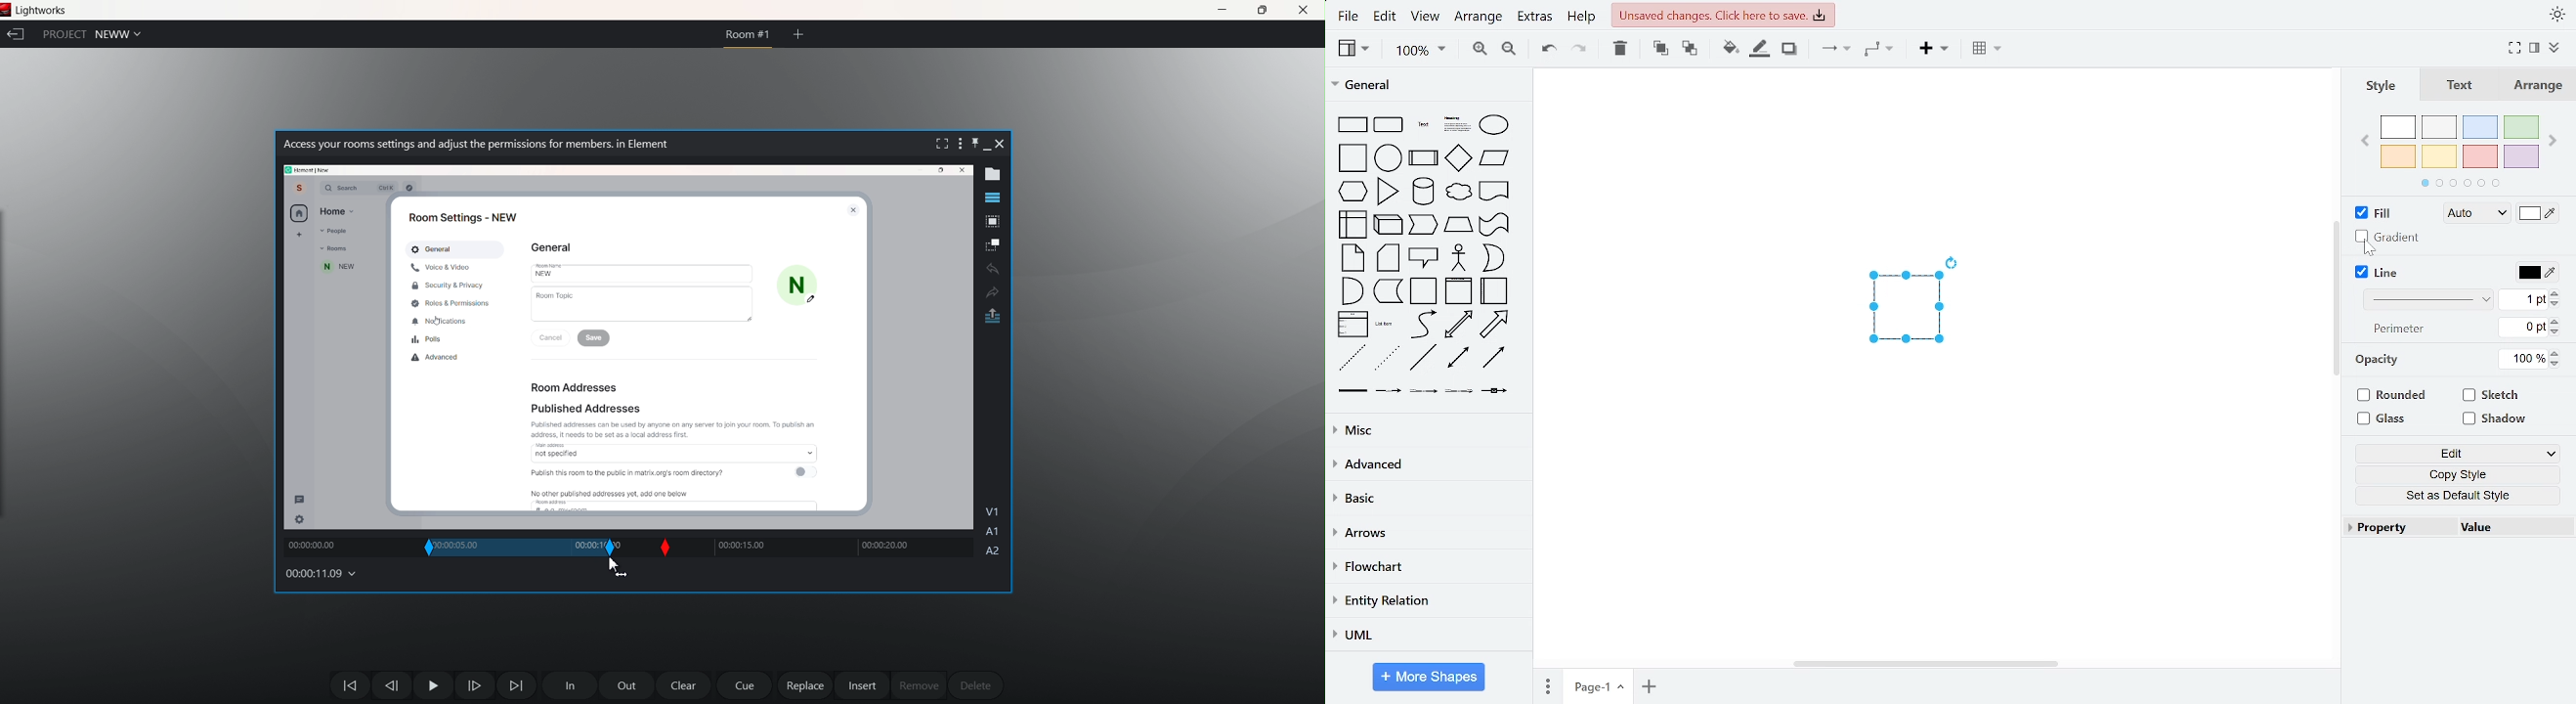  I want to click on value, so click(2508, 527).